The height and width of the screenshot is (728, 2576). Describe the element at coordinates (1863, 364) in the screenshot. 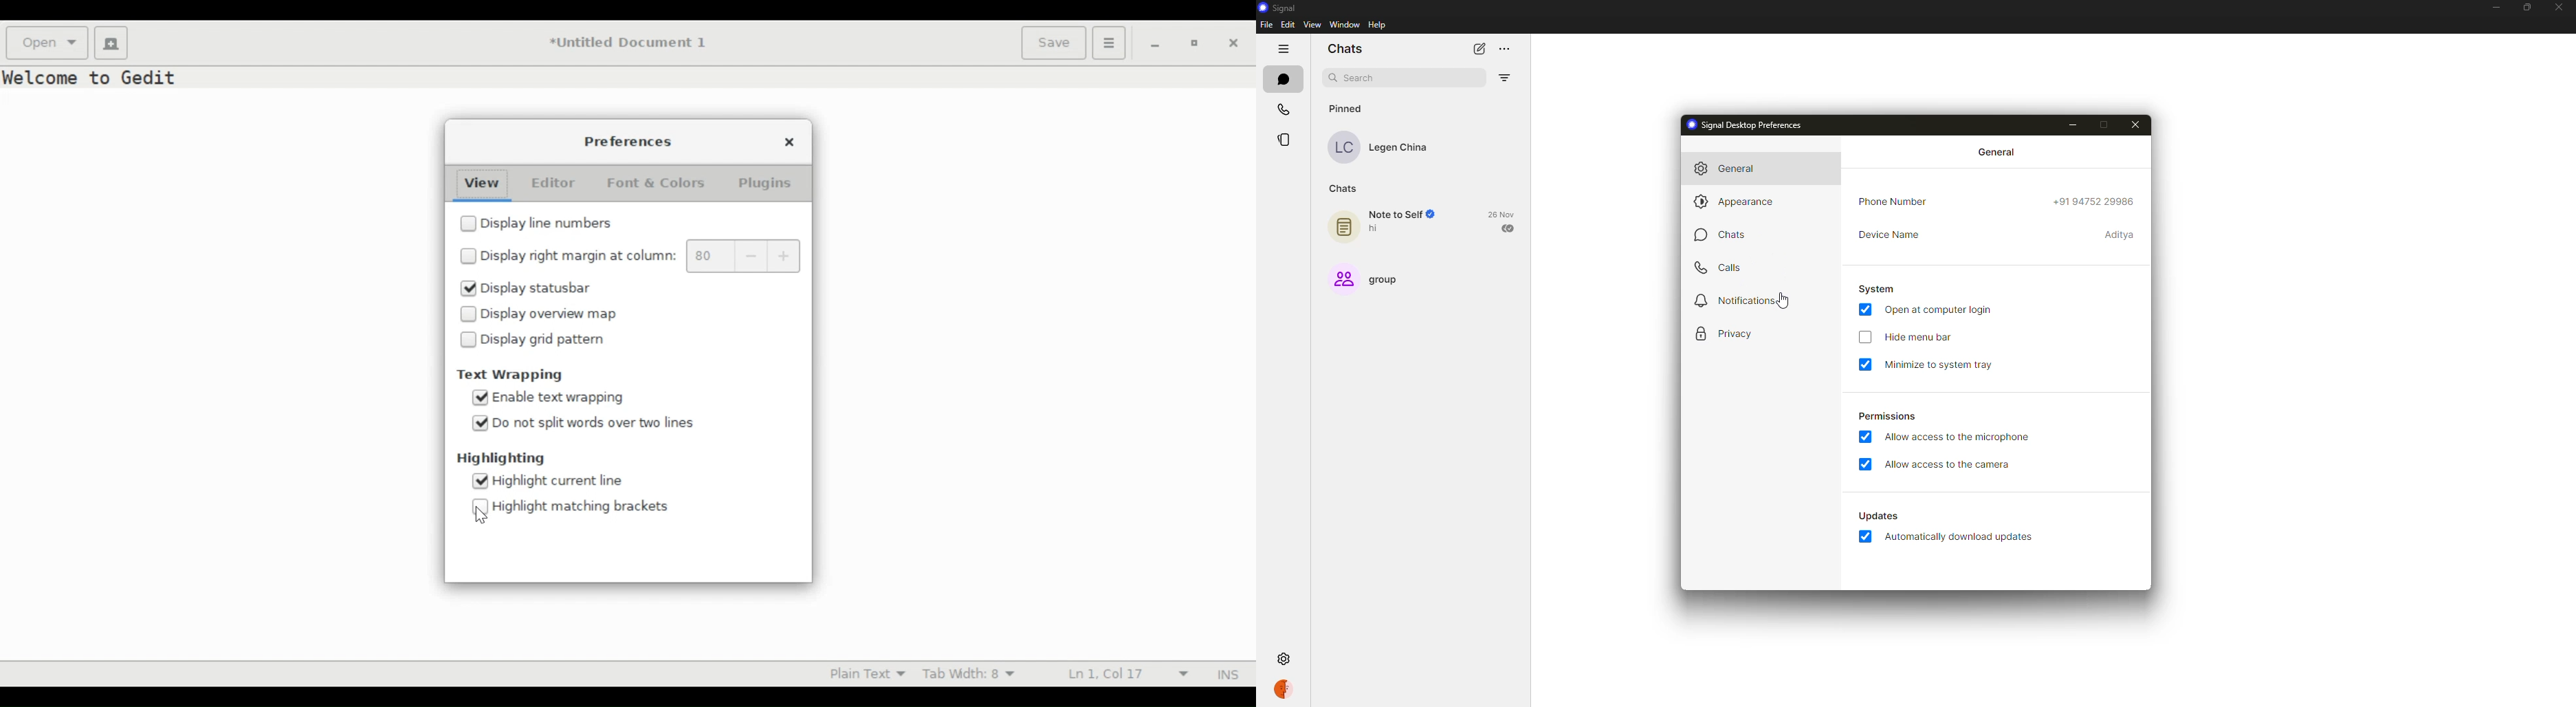

I see `enabled` at that location.